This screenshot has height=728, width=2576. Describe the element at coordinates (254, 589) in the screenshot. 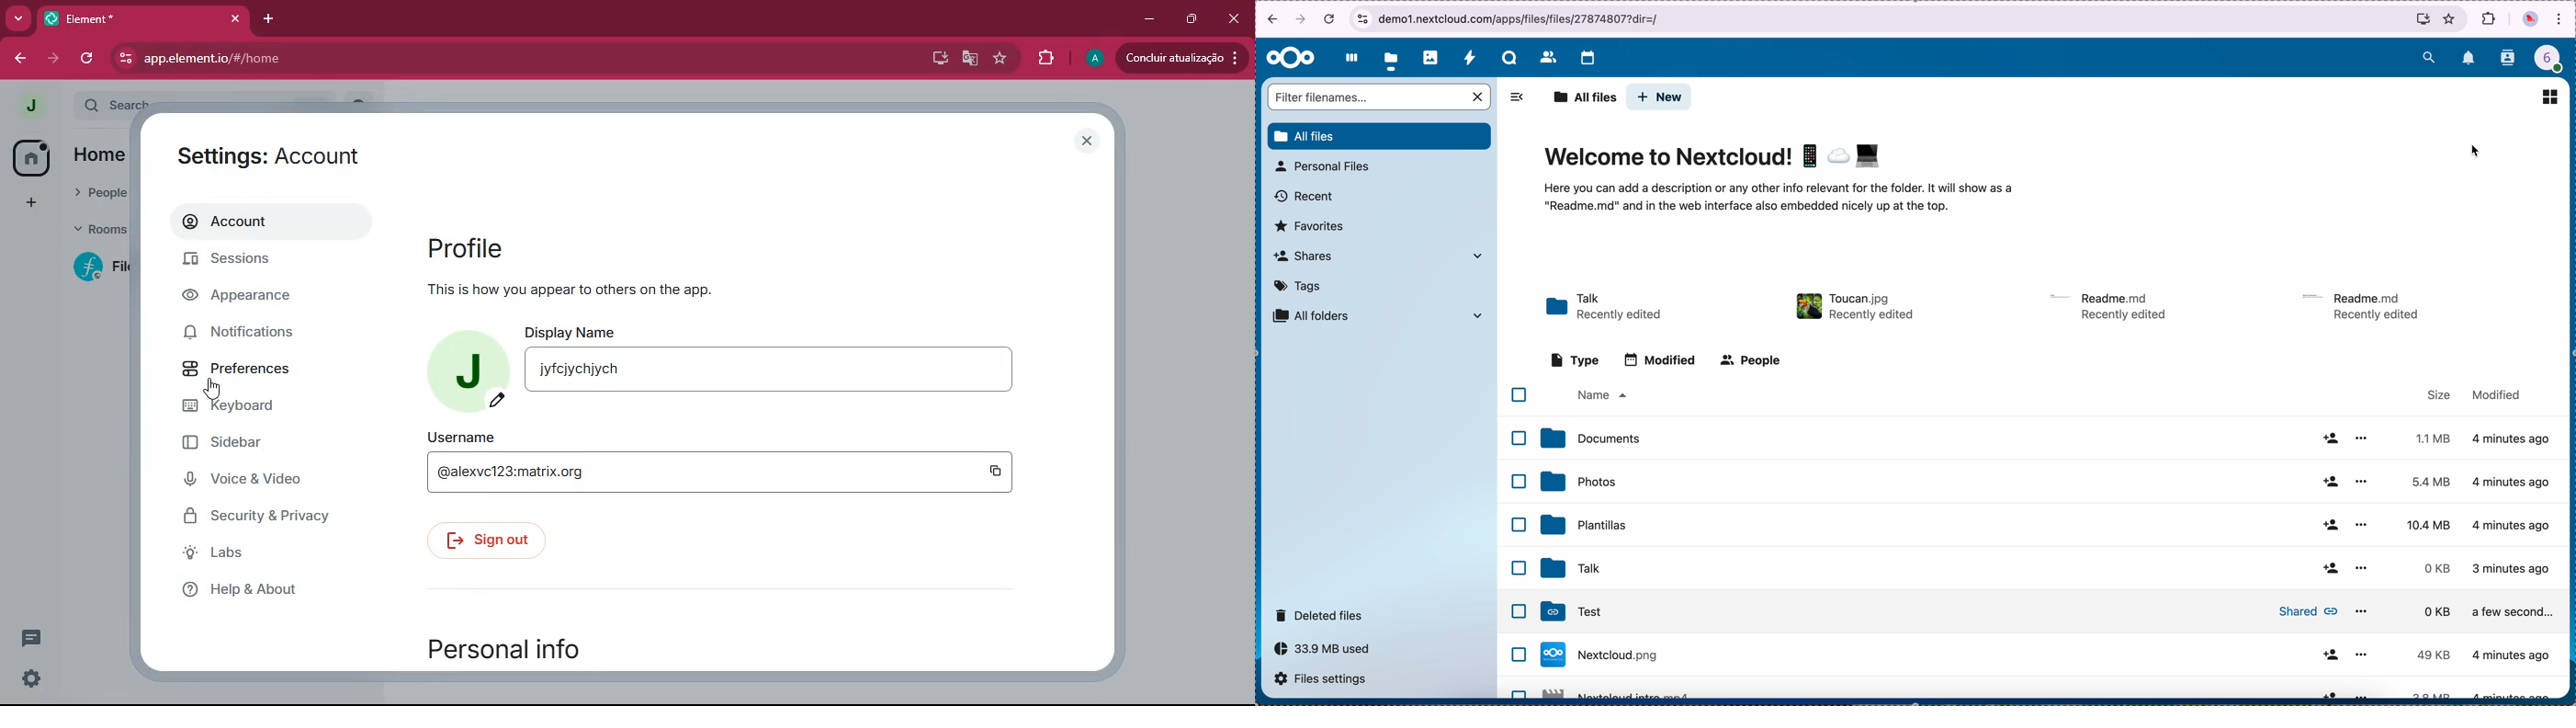

I see `help` at that location.